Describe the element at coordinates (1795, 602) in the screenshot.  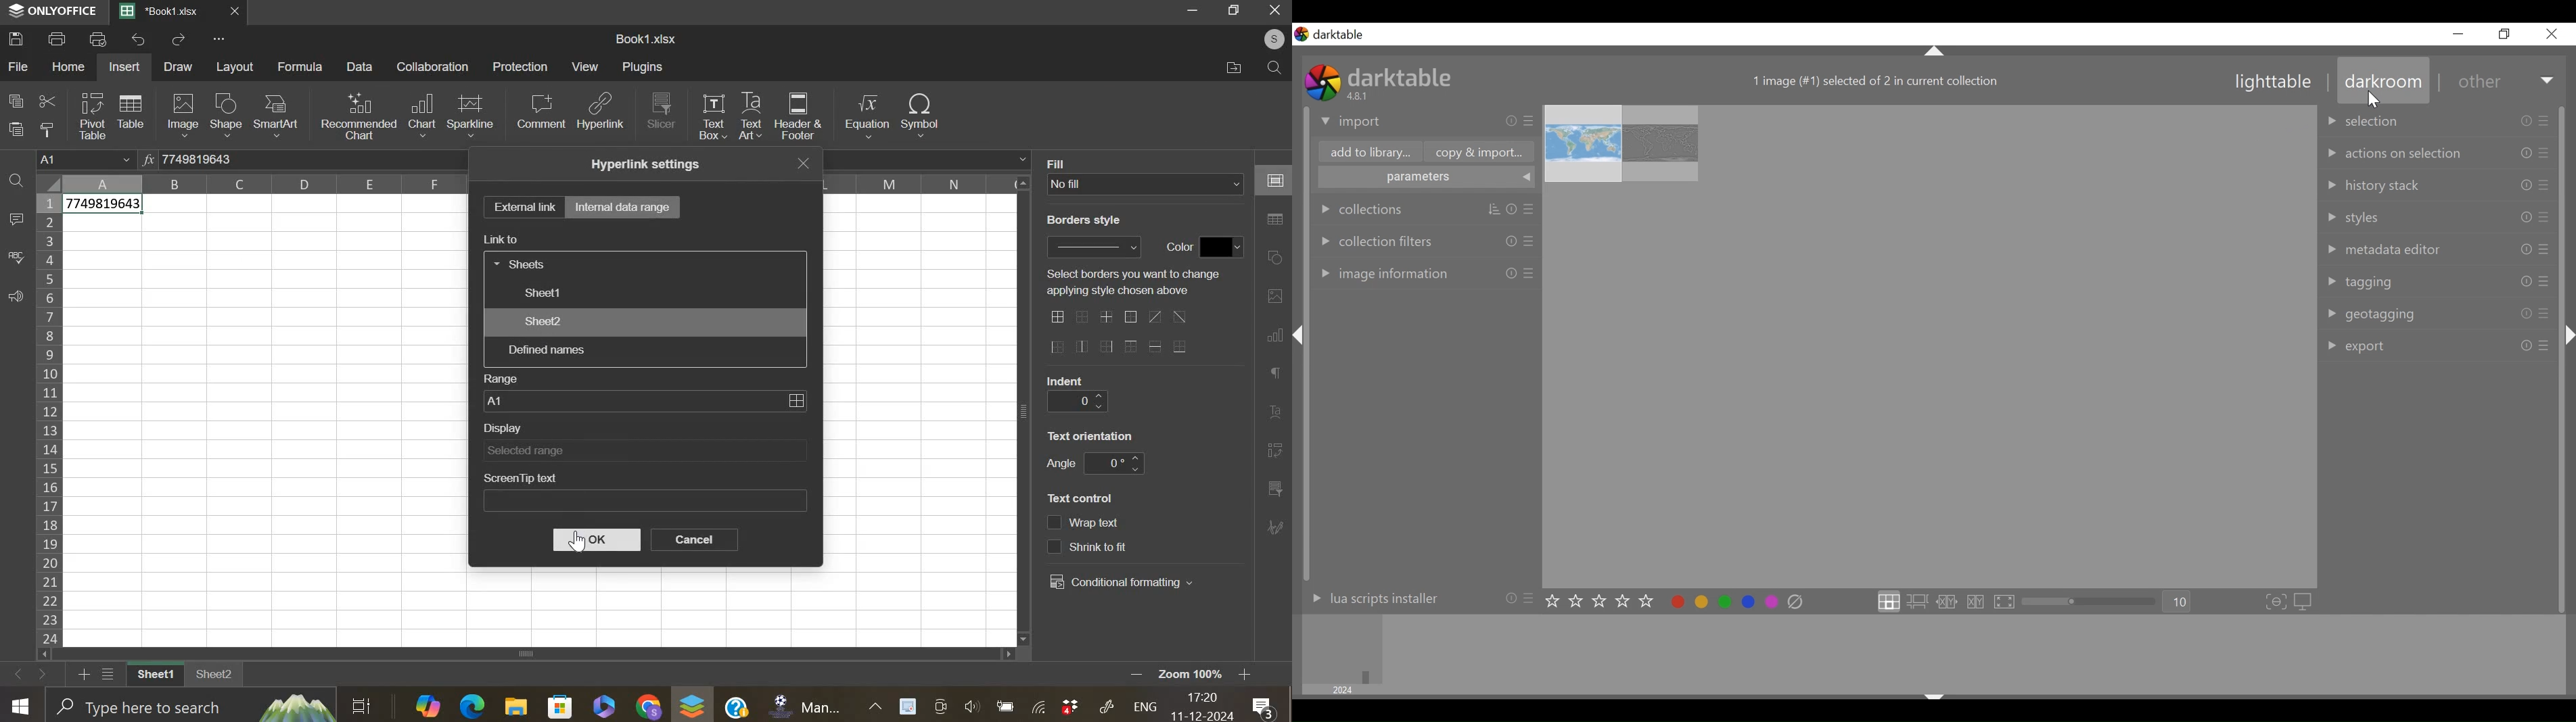
I see `clear color labels` at that location.